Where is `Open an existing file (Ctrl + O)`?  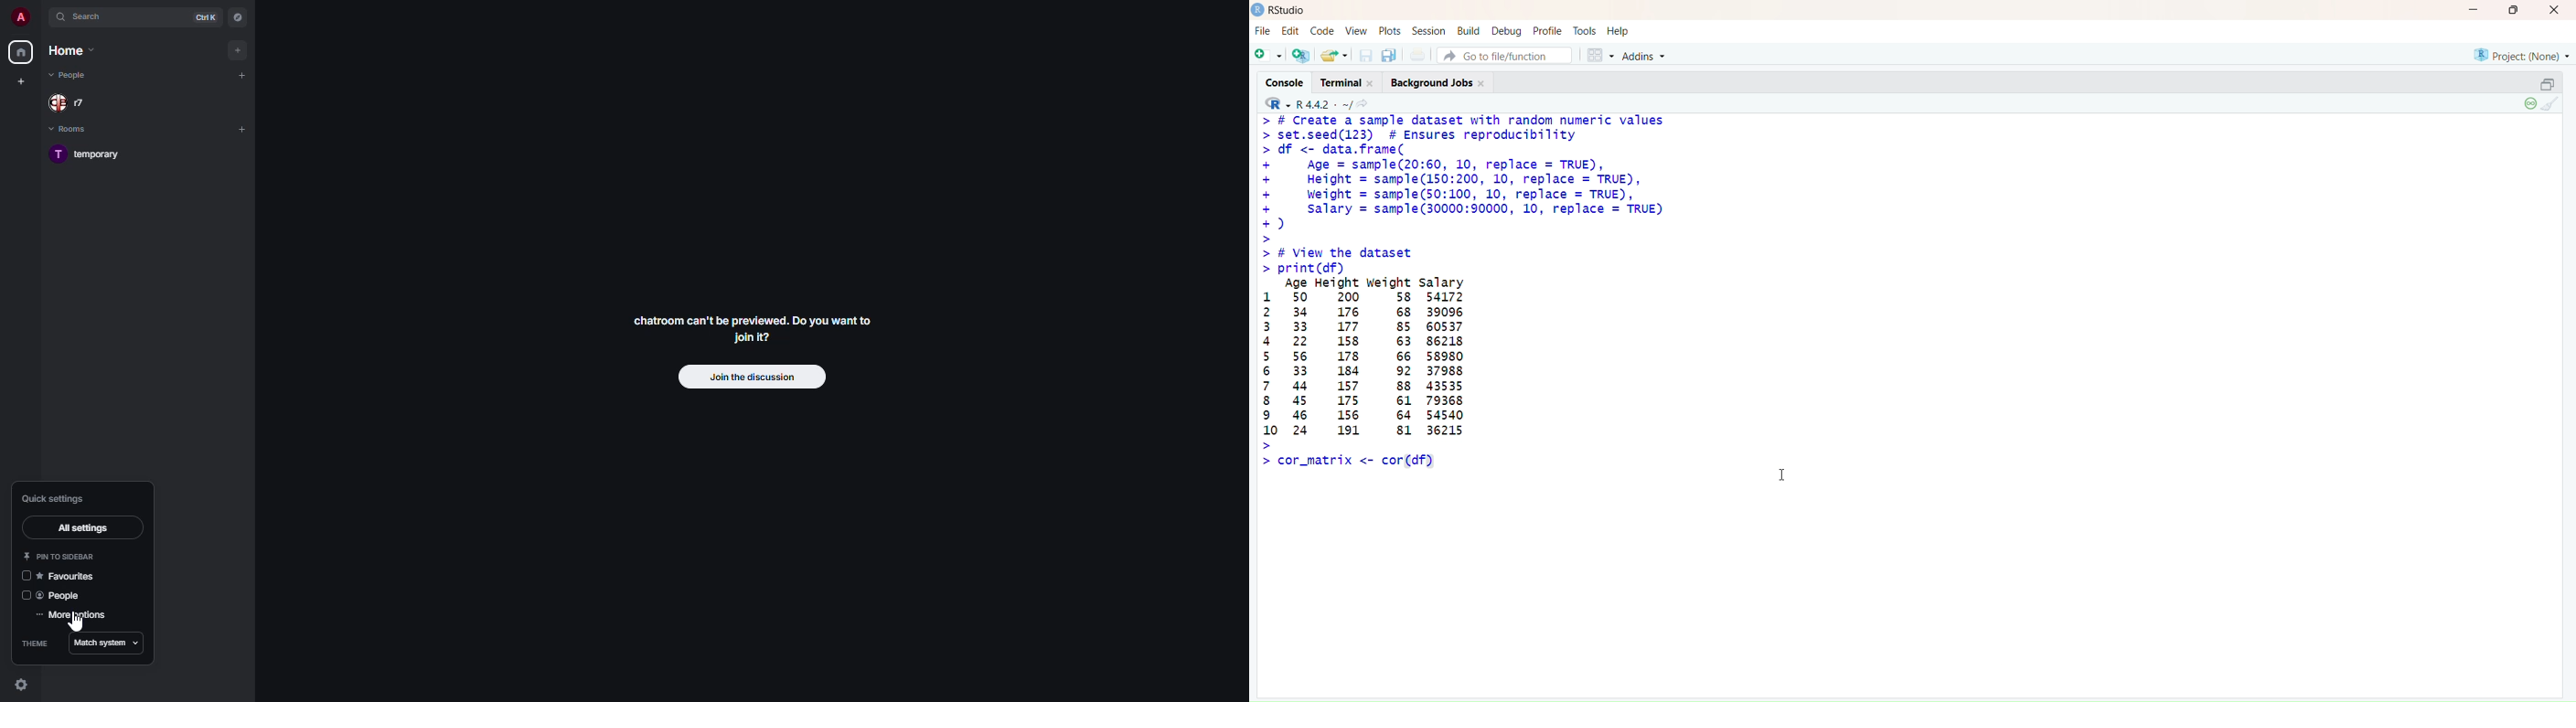 Open an existing file (Ctrl + O) is located at coordinates (1333, 55).